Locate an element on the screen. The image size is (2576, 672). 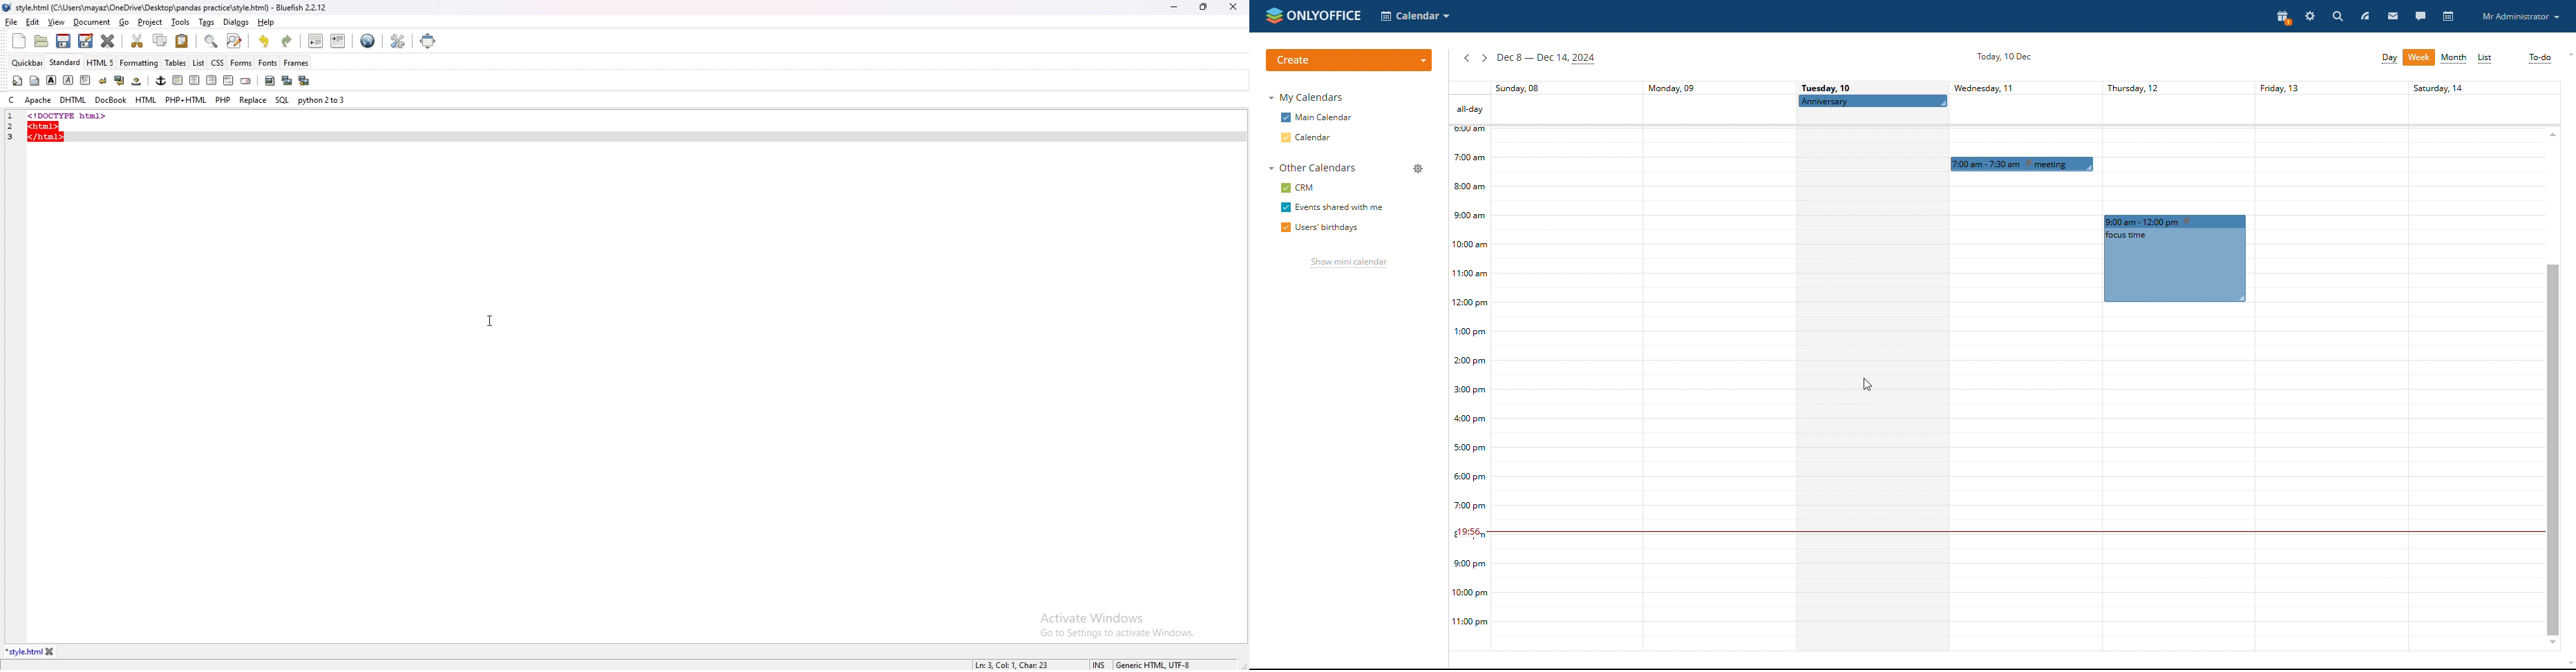
insert image is located at coordinates (269, 81).